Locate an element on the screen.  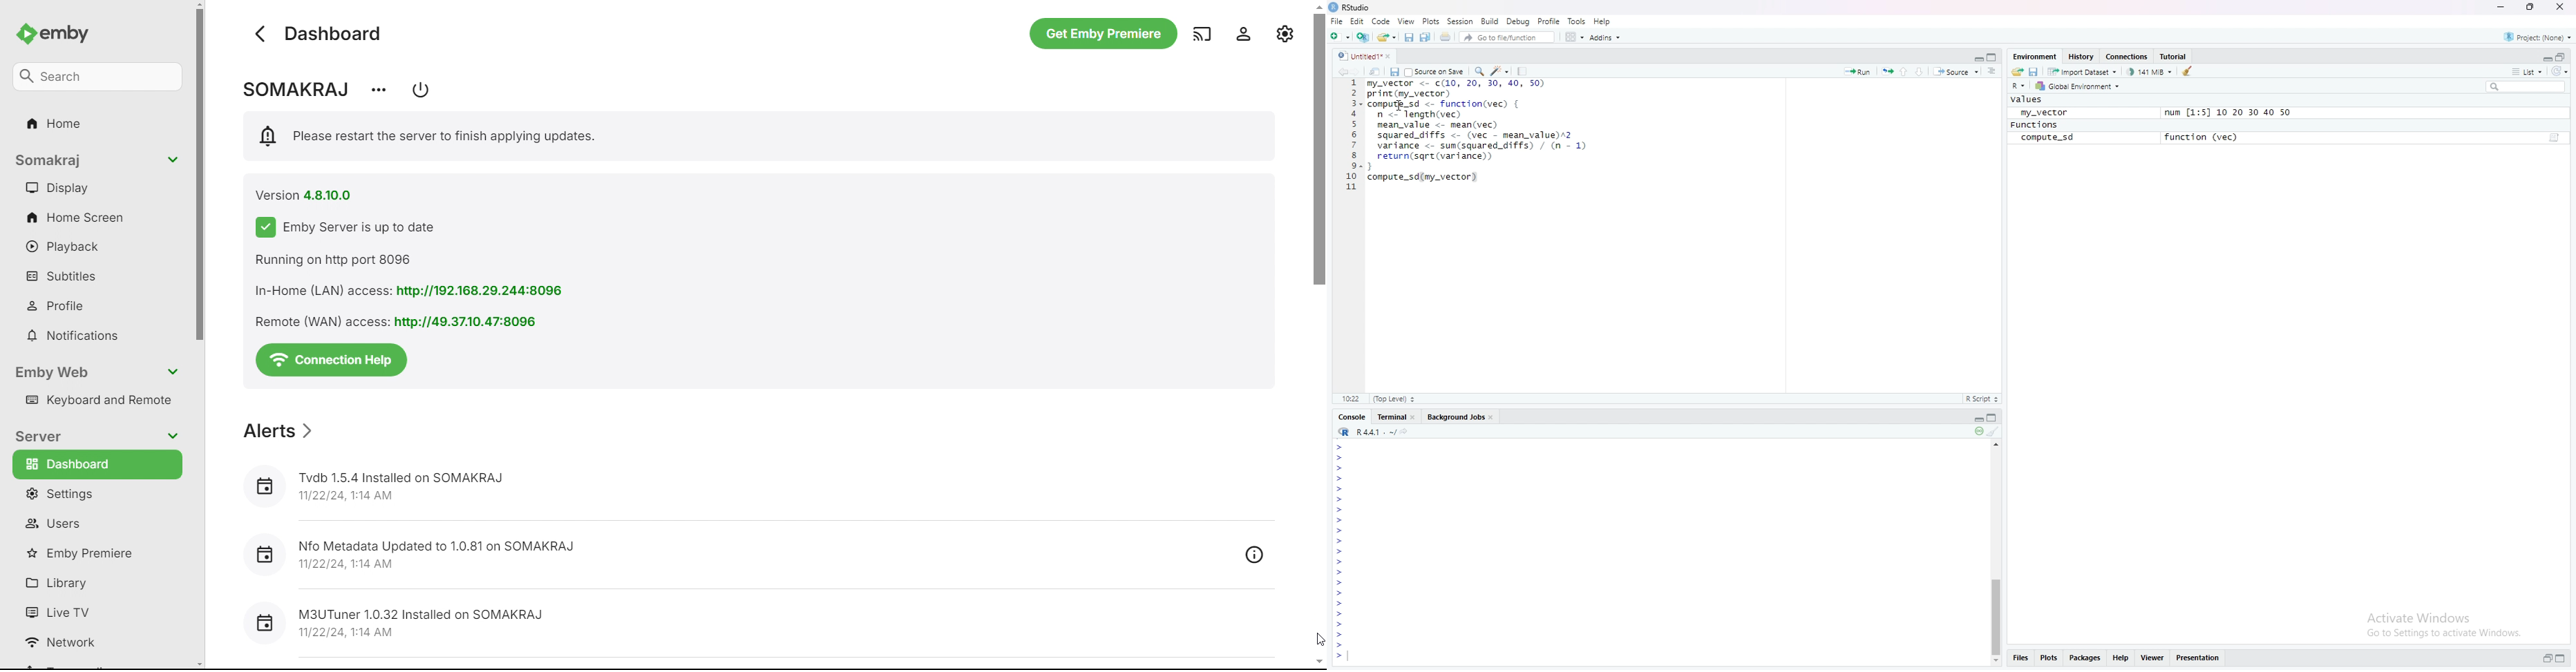
Go to next section/Chunk (Ctrl + pdDn) is located at coordinates (1921, 70).